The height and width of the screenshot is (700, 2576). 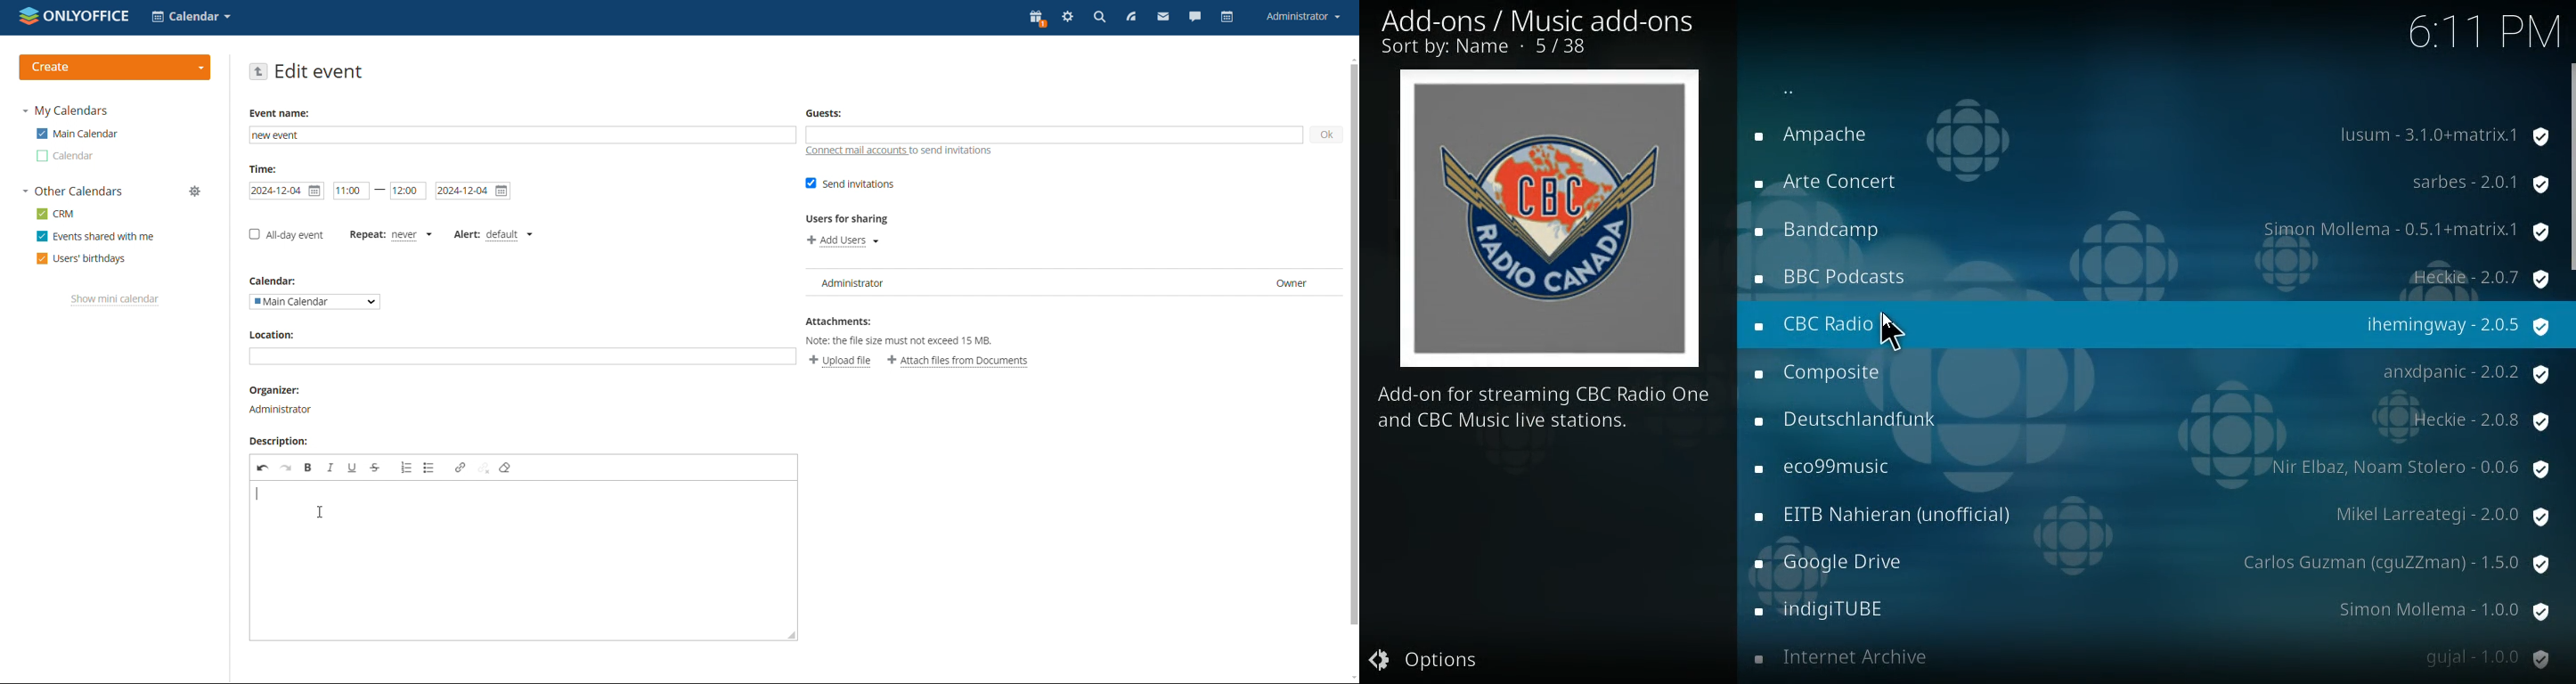 What do you see at coordinates (960, 362) in the screenshot?
I see `attach file from documents` at bounding box center [960, 362].